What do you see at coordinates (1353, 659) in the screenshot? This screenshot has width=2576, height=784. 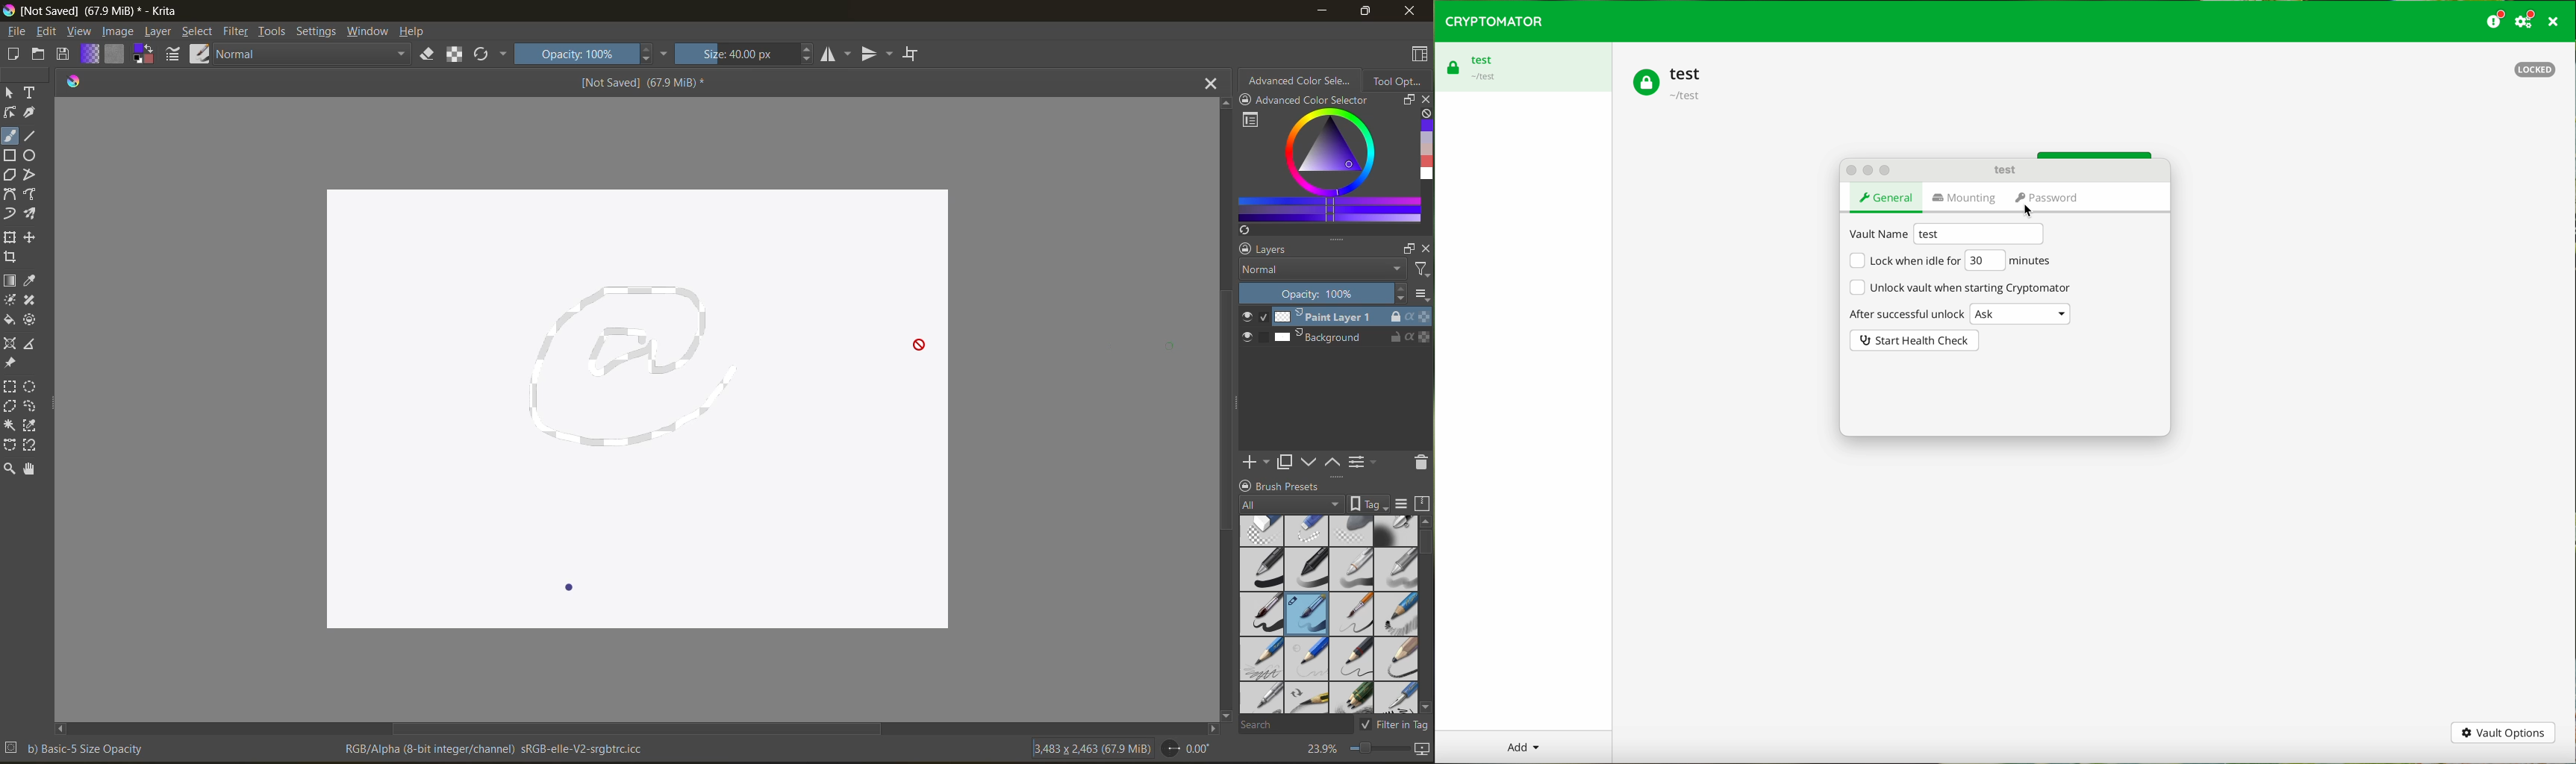 I see `pencil` at bounding box center [1353, 659].